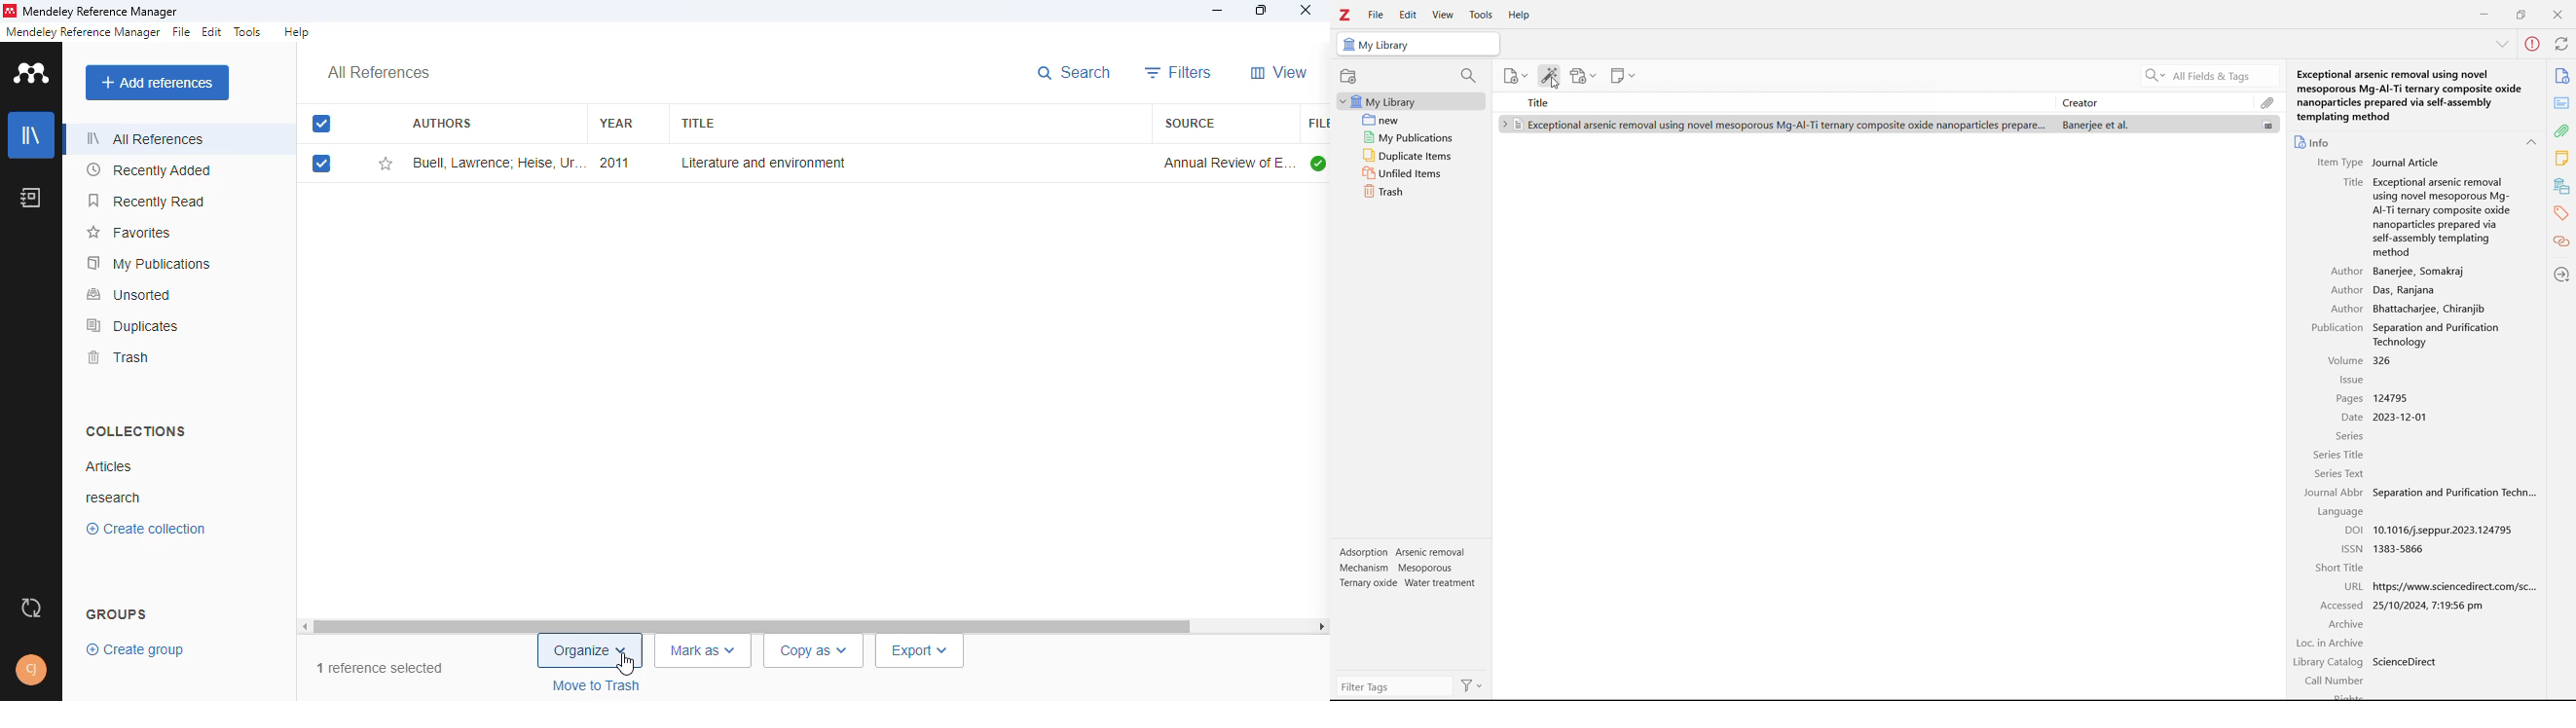  I want to click on my publications, so click(1412, 137).